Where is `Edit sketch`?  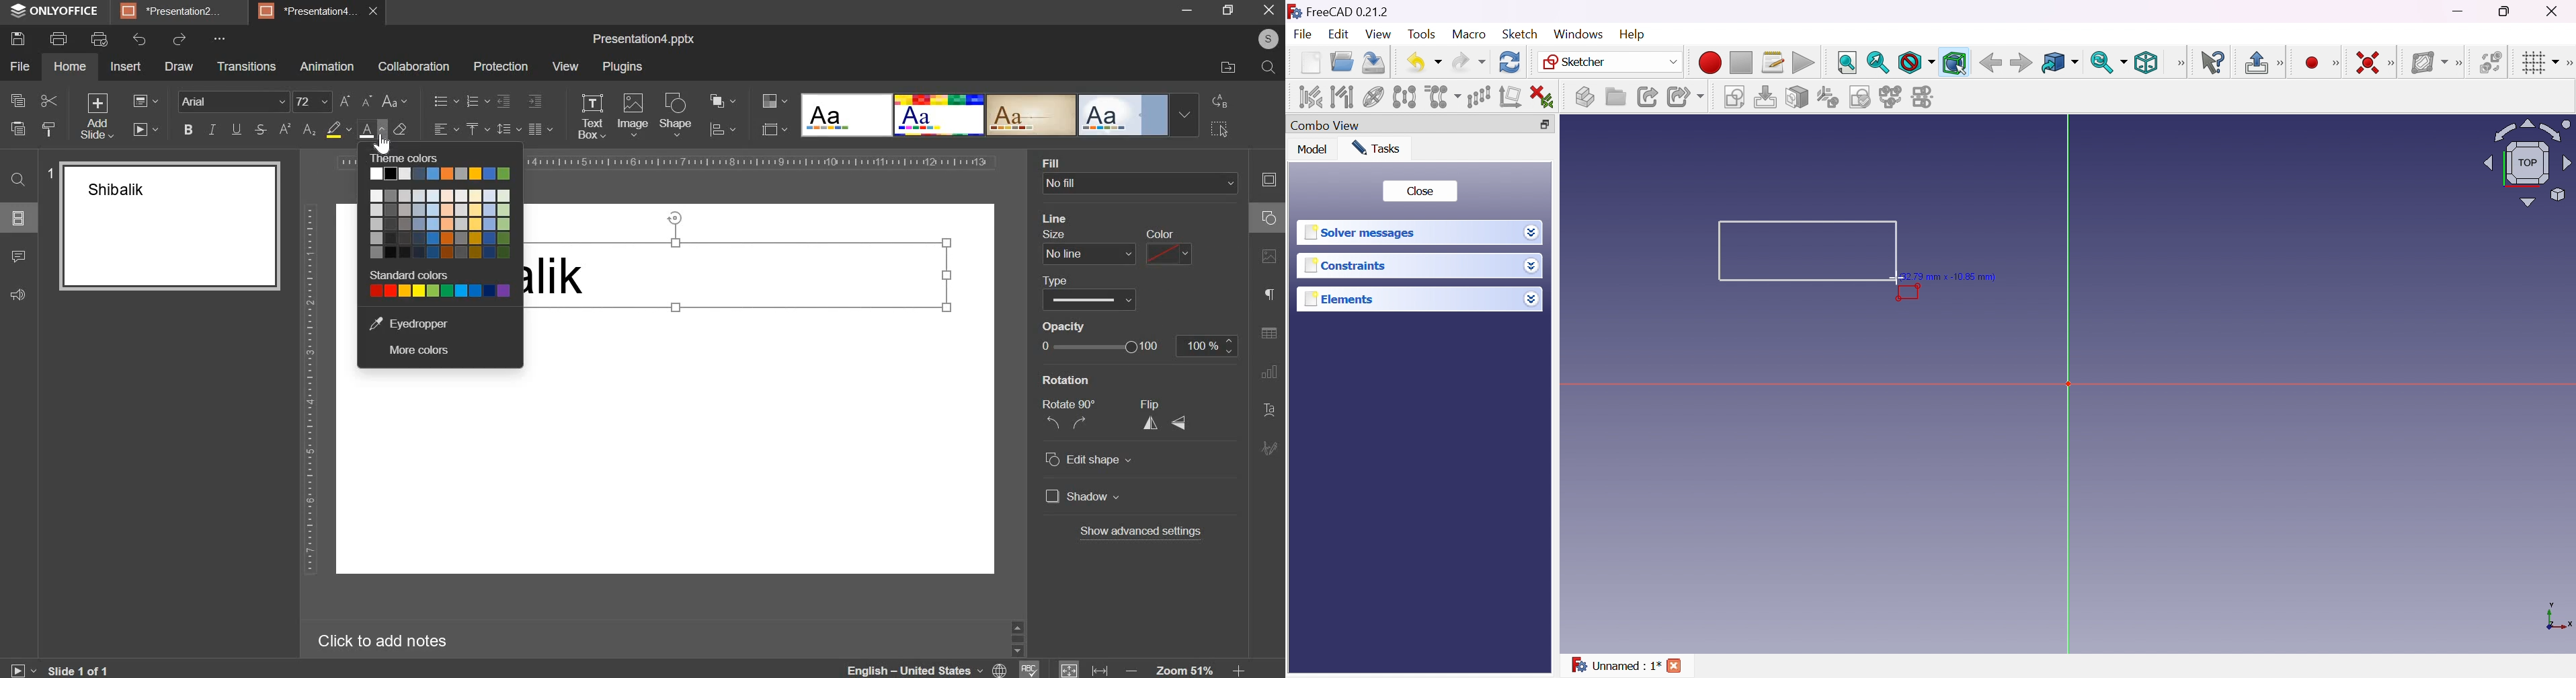
Edit sketch is located at coordinates (1765, 97).